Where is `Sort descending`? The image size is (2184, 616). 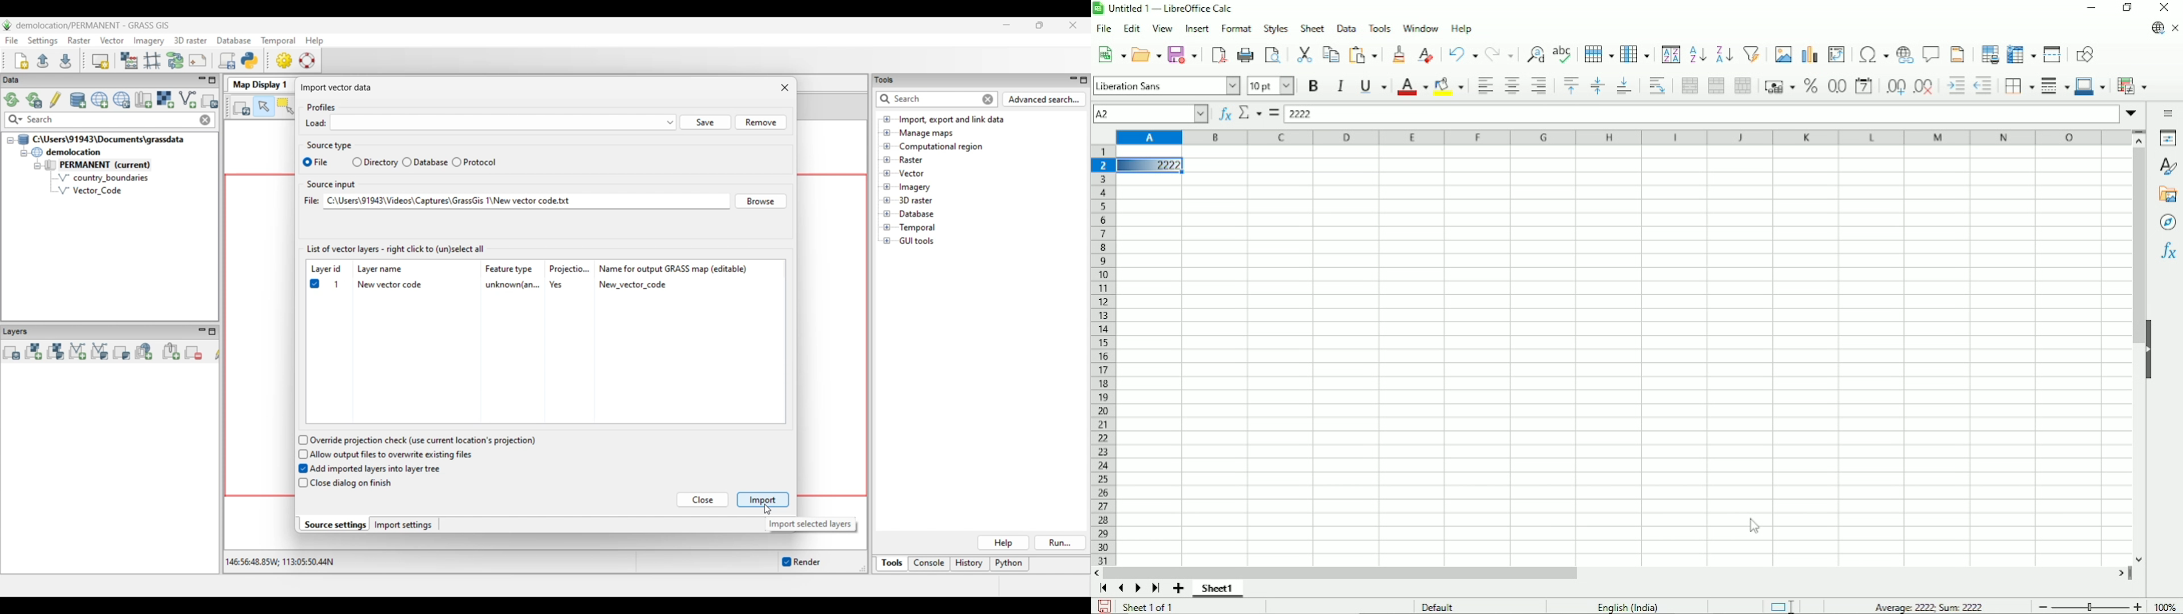 Sort descending is located at coordinates (1722, 54).